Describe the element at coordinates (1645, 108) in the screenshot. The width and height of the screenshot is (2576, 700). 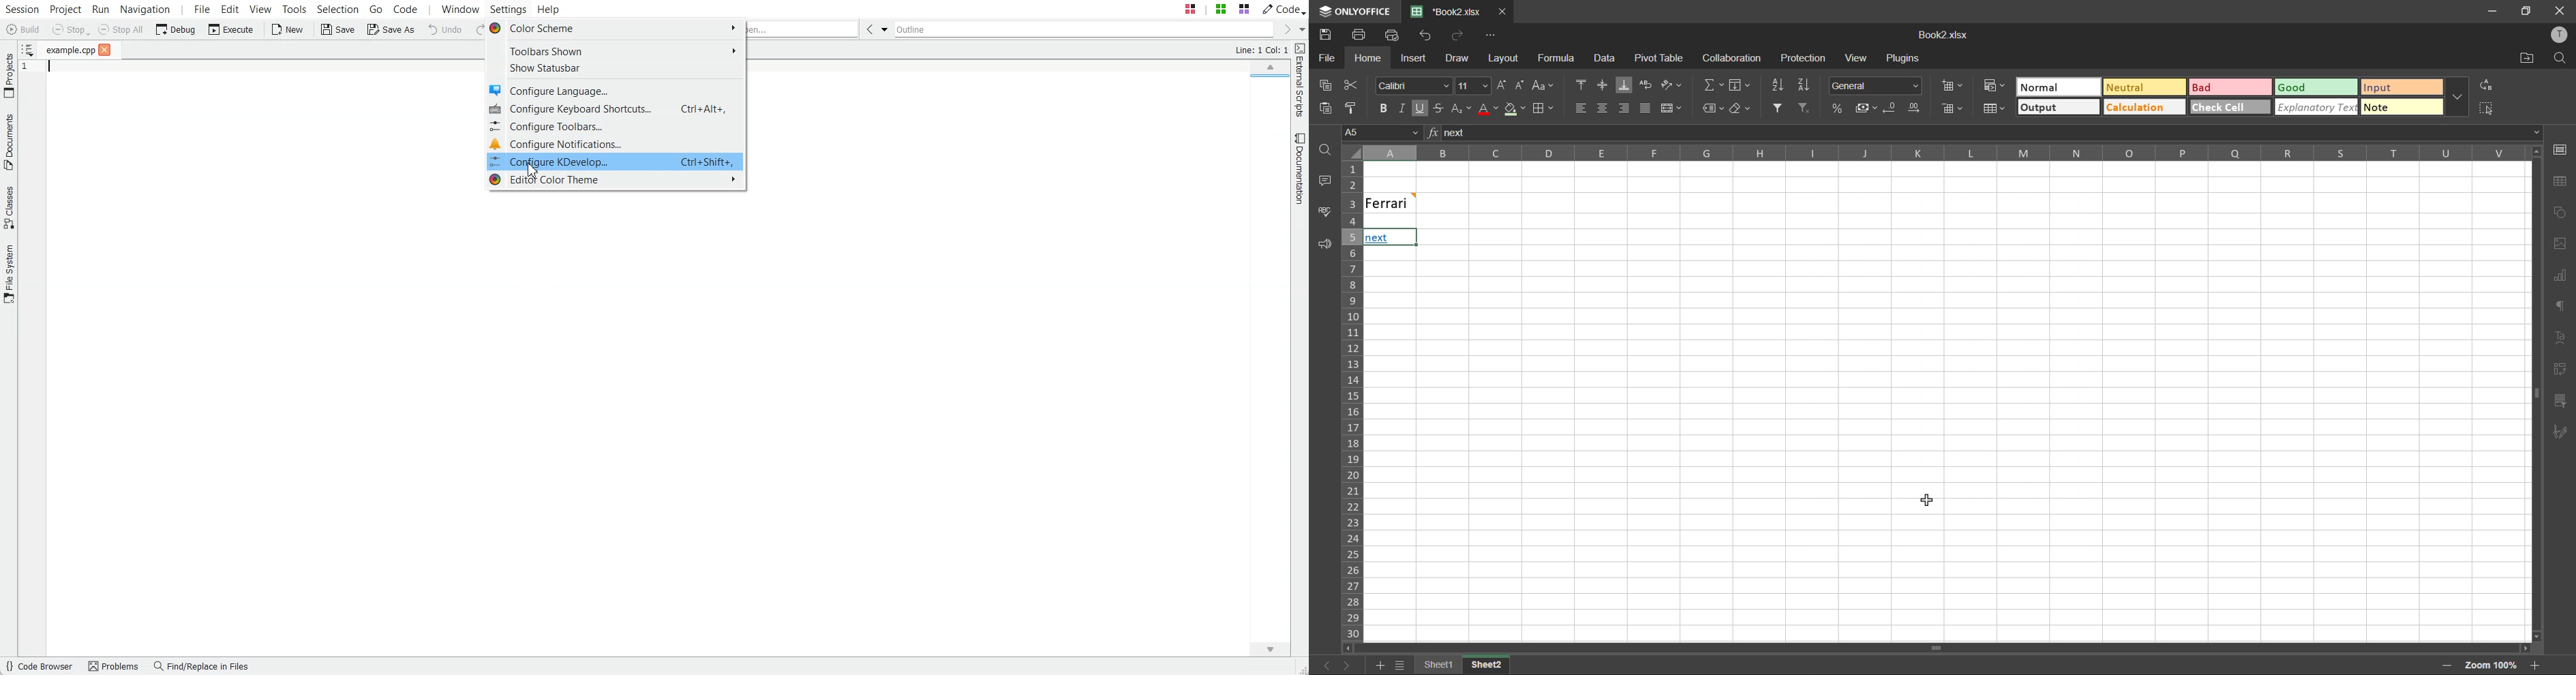
I see `justified` at that location.